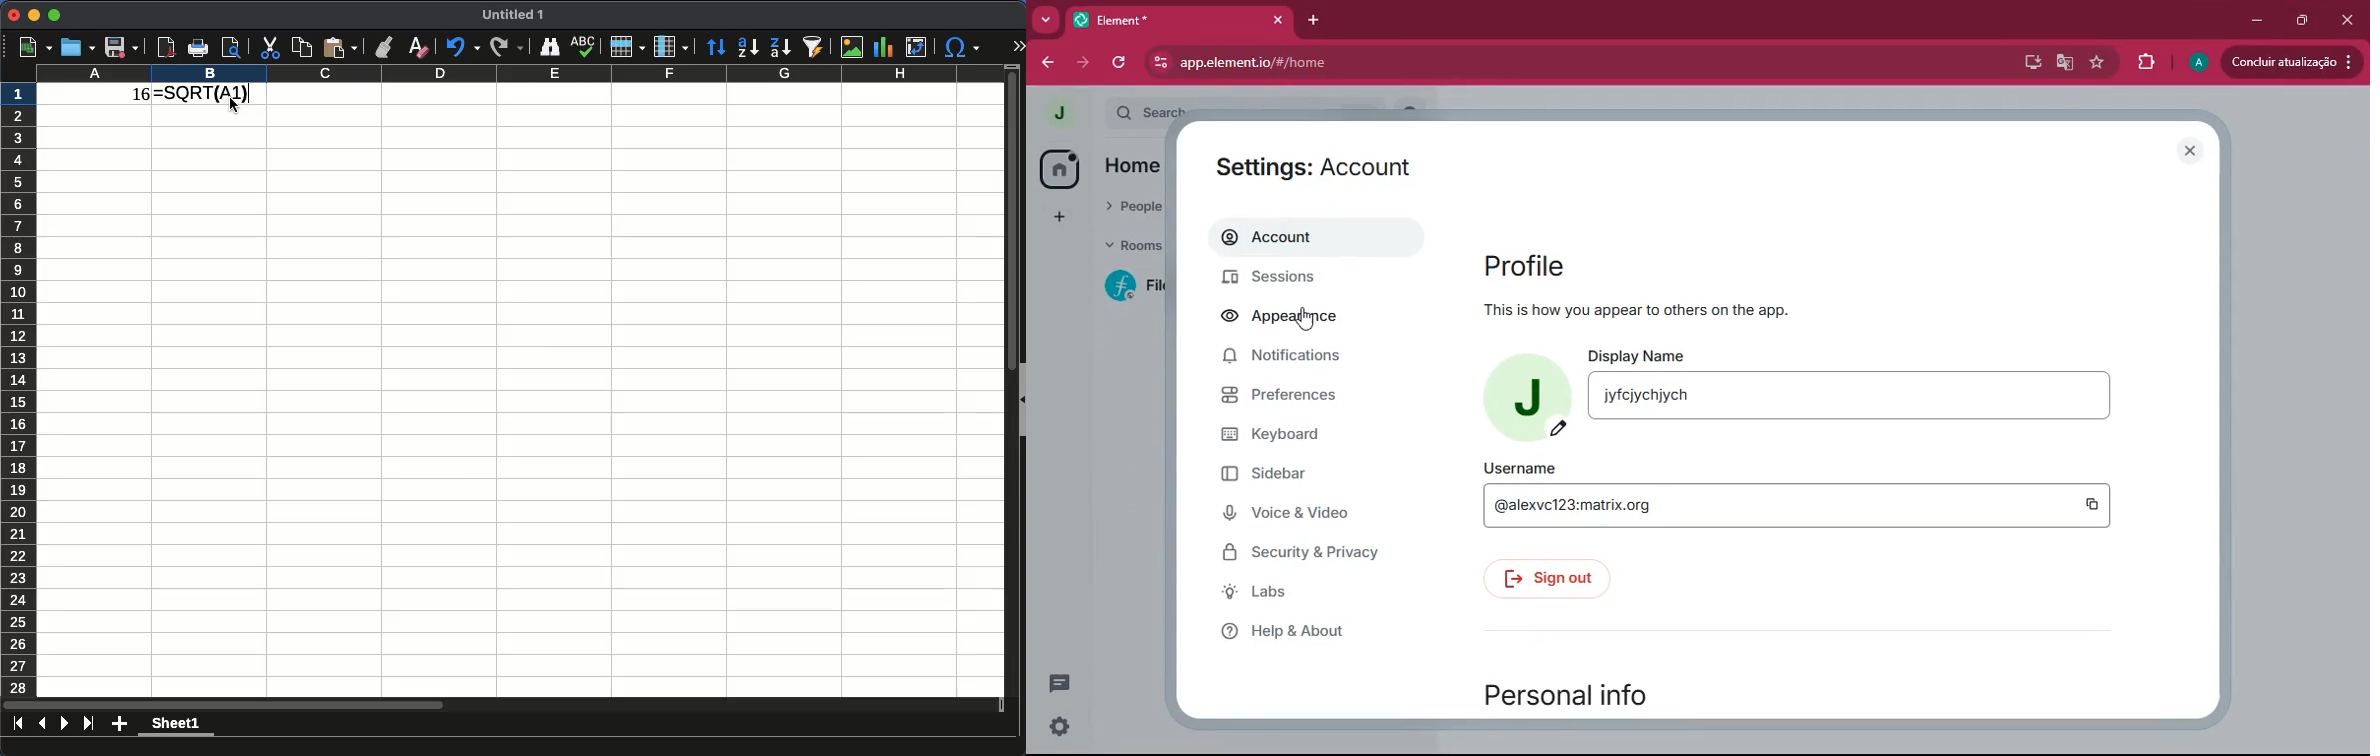  Describe the element at coordinates (628, 47) in the screenshot. I see `rows` at that location.